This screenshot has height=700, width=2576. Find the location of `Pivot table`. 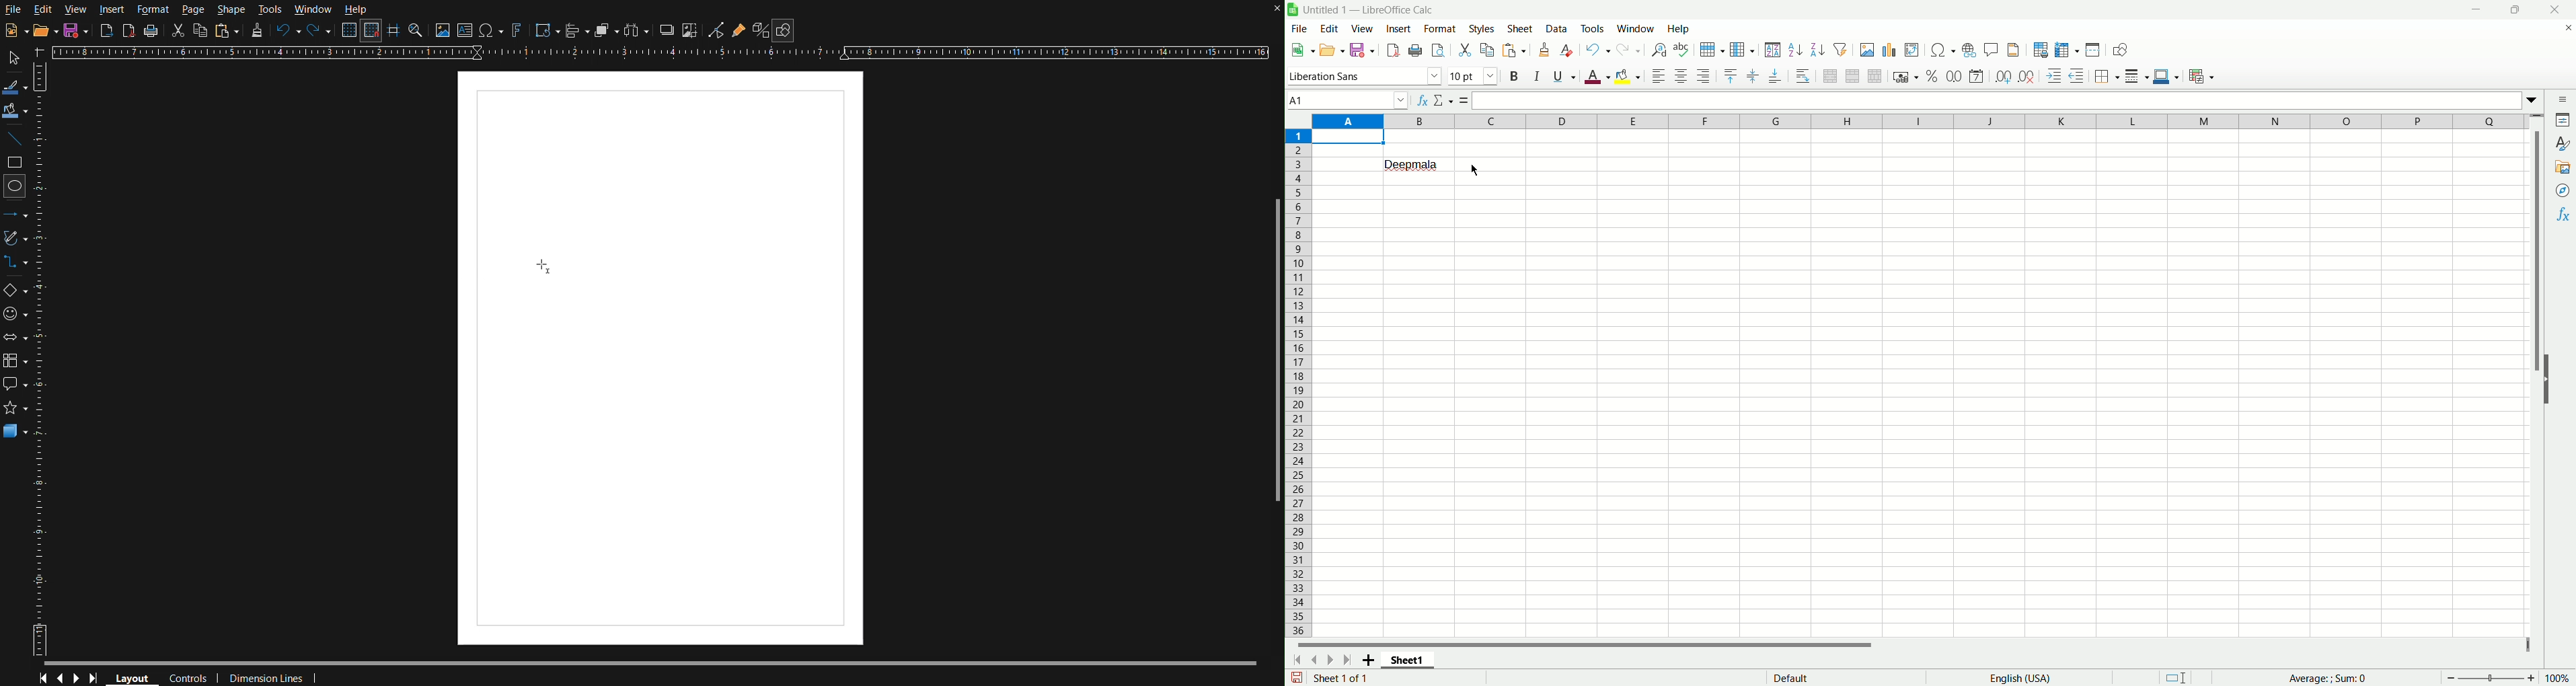

Pivot table is located at coordinates (1912, 50).